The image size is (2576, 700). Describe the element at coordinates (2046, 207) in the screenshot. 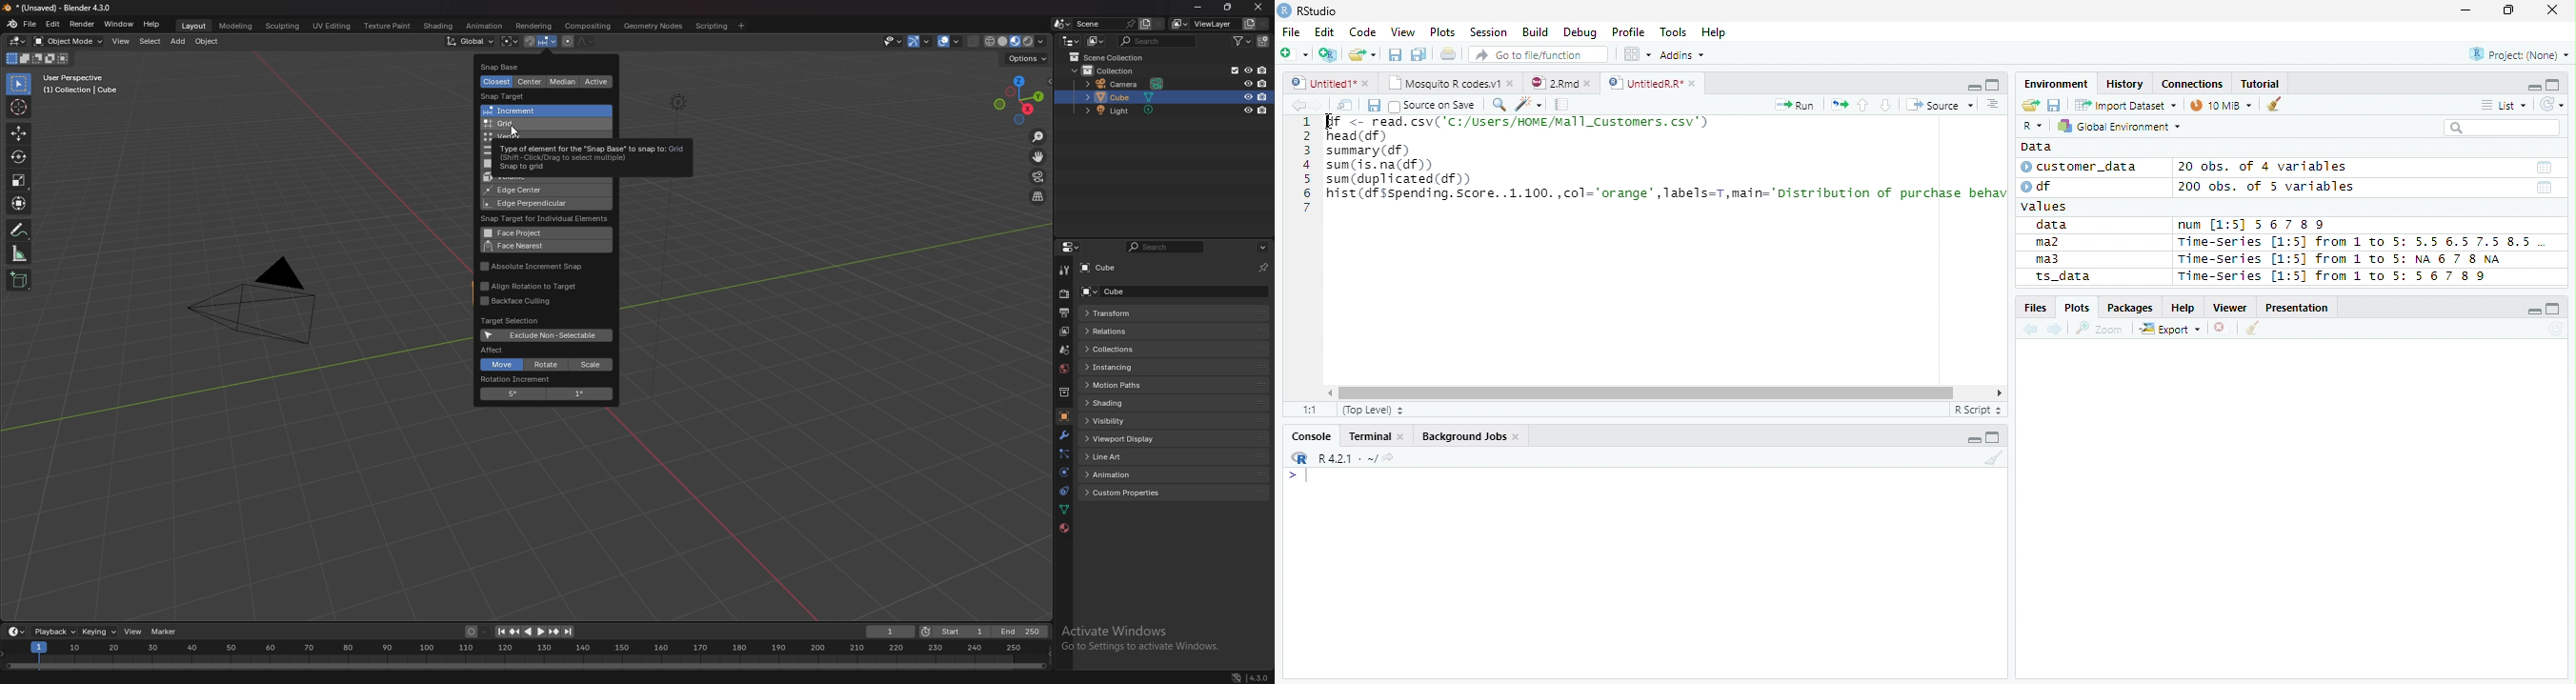

I see `values` at that location.